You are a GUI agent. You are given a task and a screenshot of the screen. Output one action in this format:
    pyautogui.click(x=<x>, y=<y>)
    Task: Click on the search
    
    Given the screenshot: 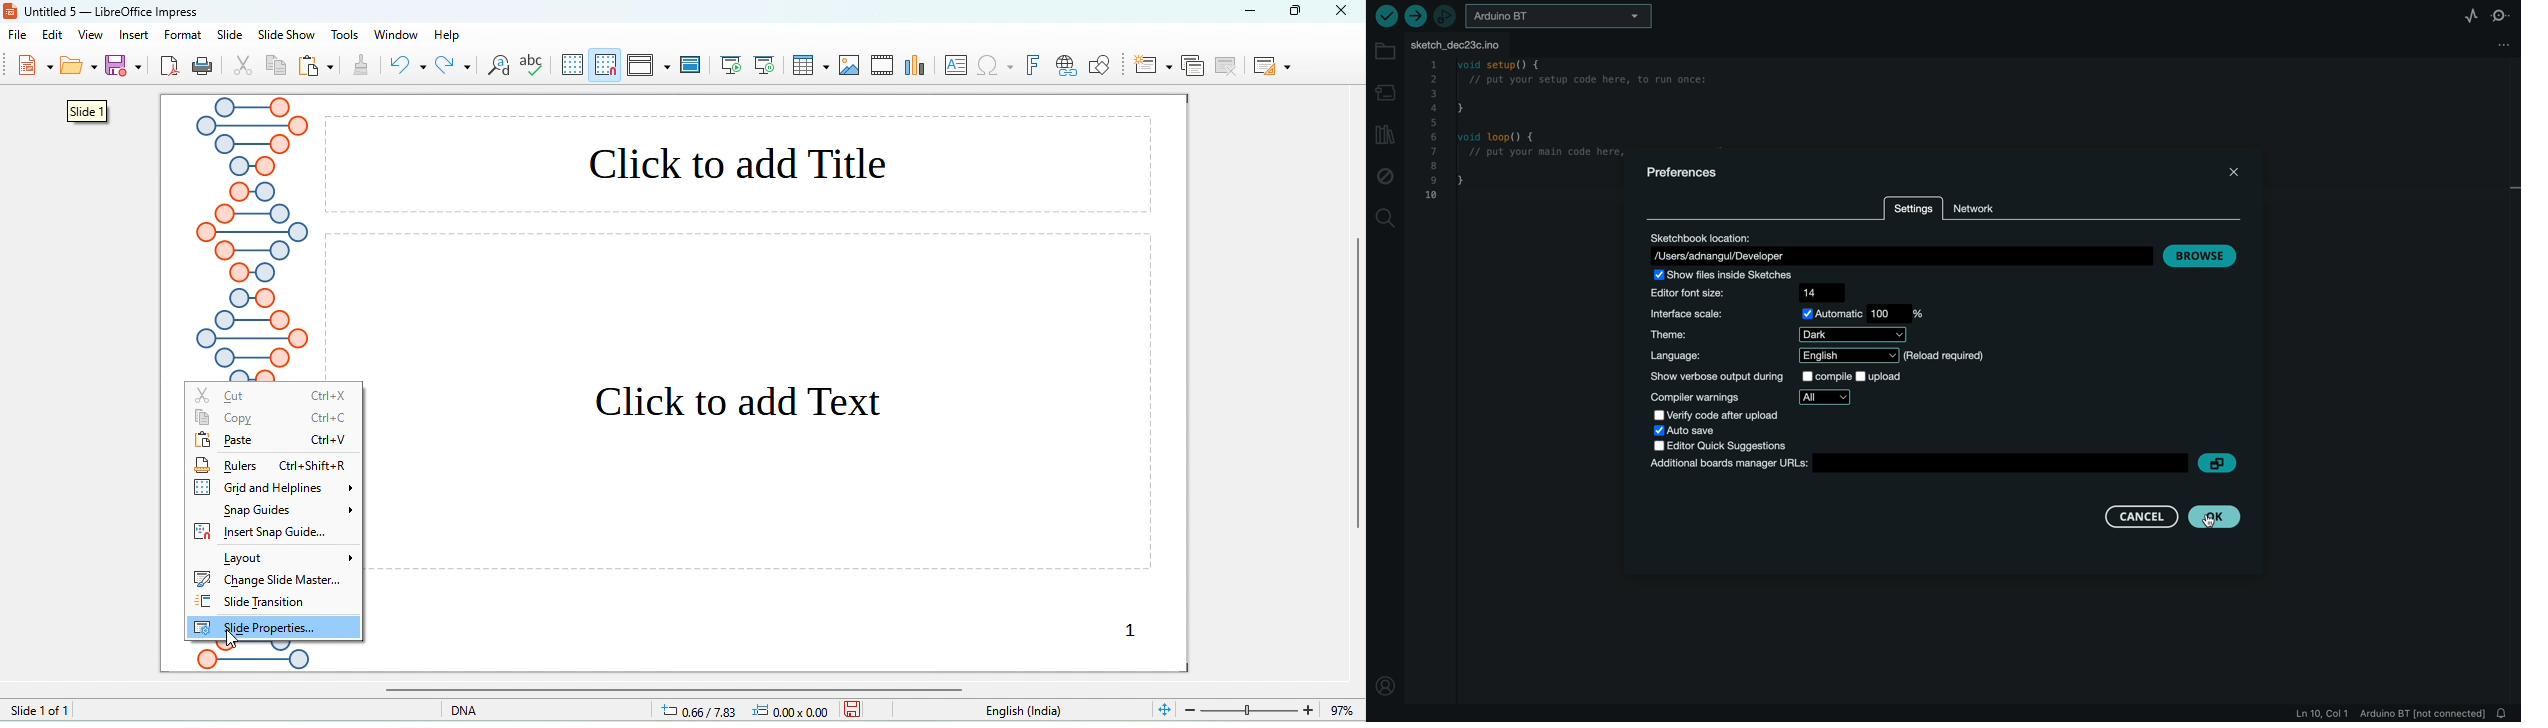 What is the action you would take?
    pyautogui.click(x=1384, y=221)
    